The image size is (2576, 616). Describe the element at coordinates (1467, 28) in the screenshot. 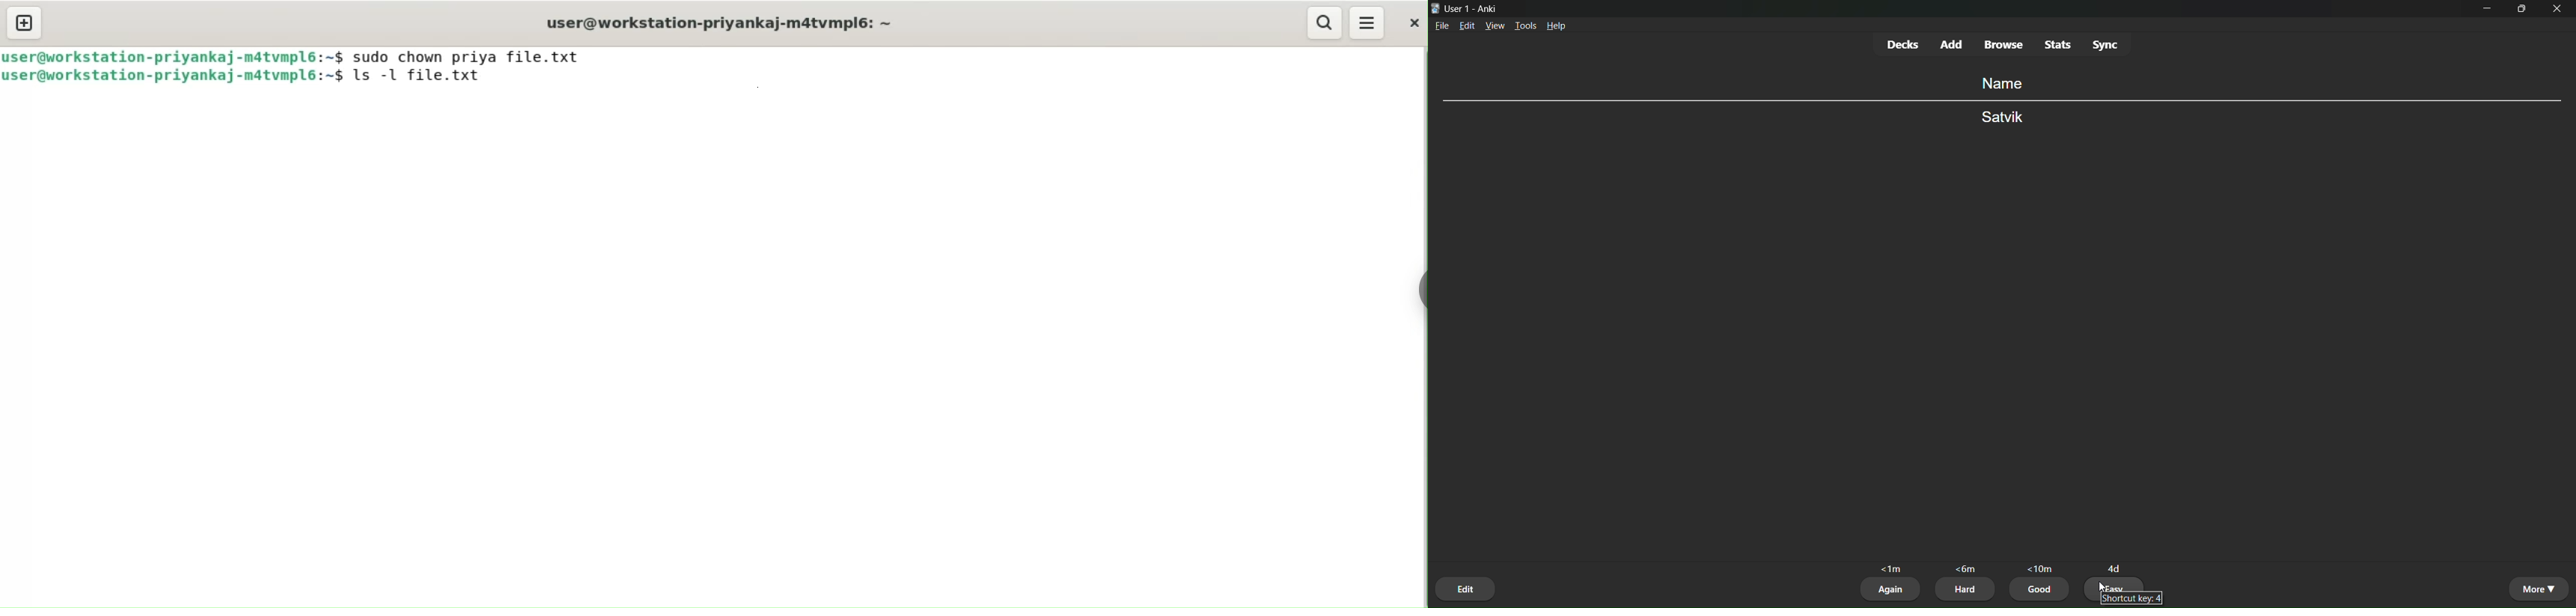

I see `edit` at that location.